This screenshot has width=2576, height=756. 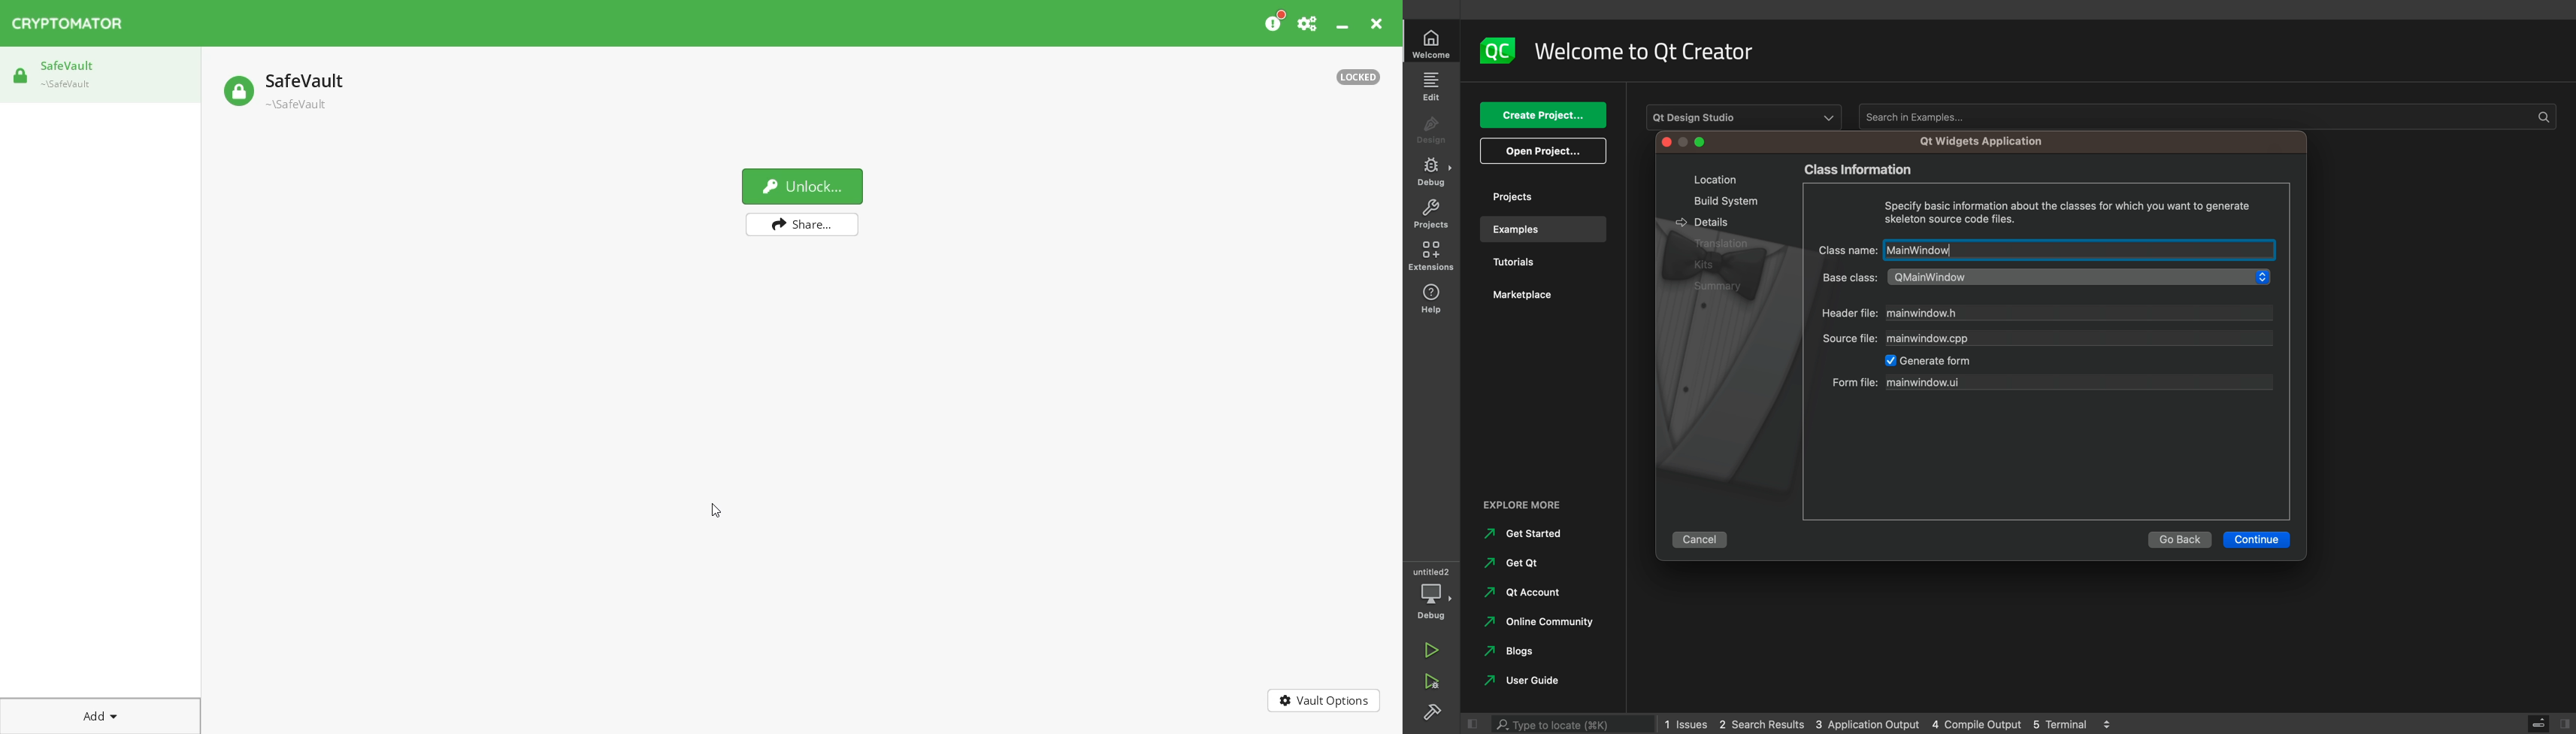 What do you see at coordinates (1704, 537) in the screenshot?
I see `cancel` at bounding box center [1704, 537].